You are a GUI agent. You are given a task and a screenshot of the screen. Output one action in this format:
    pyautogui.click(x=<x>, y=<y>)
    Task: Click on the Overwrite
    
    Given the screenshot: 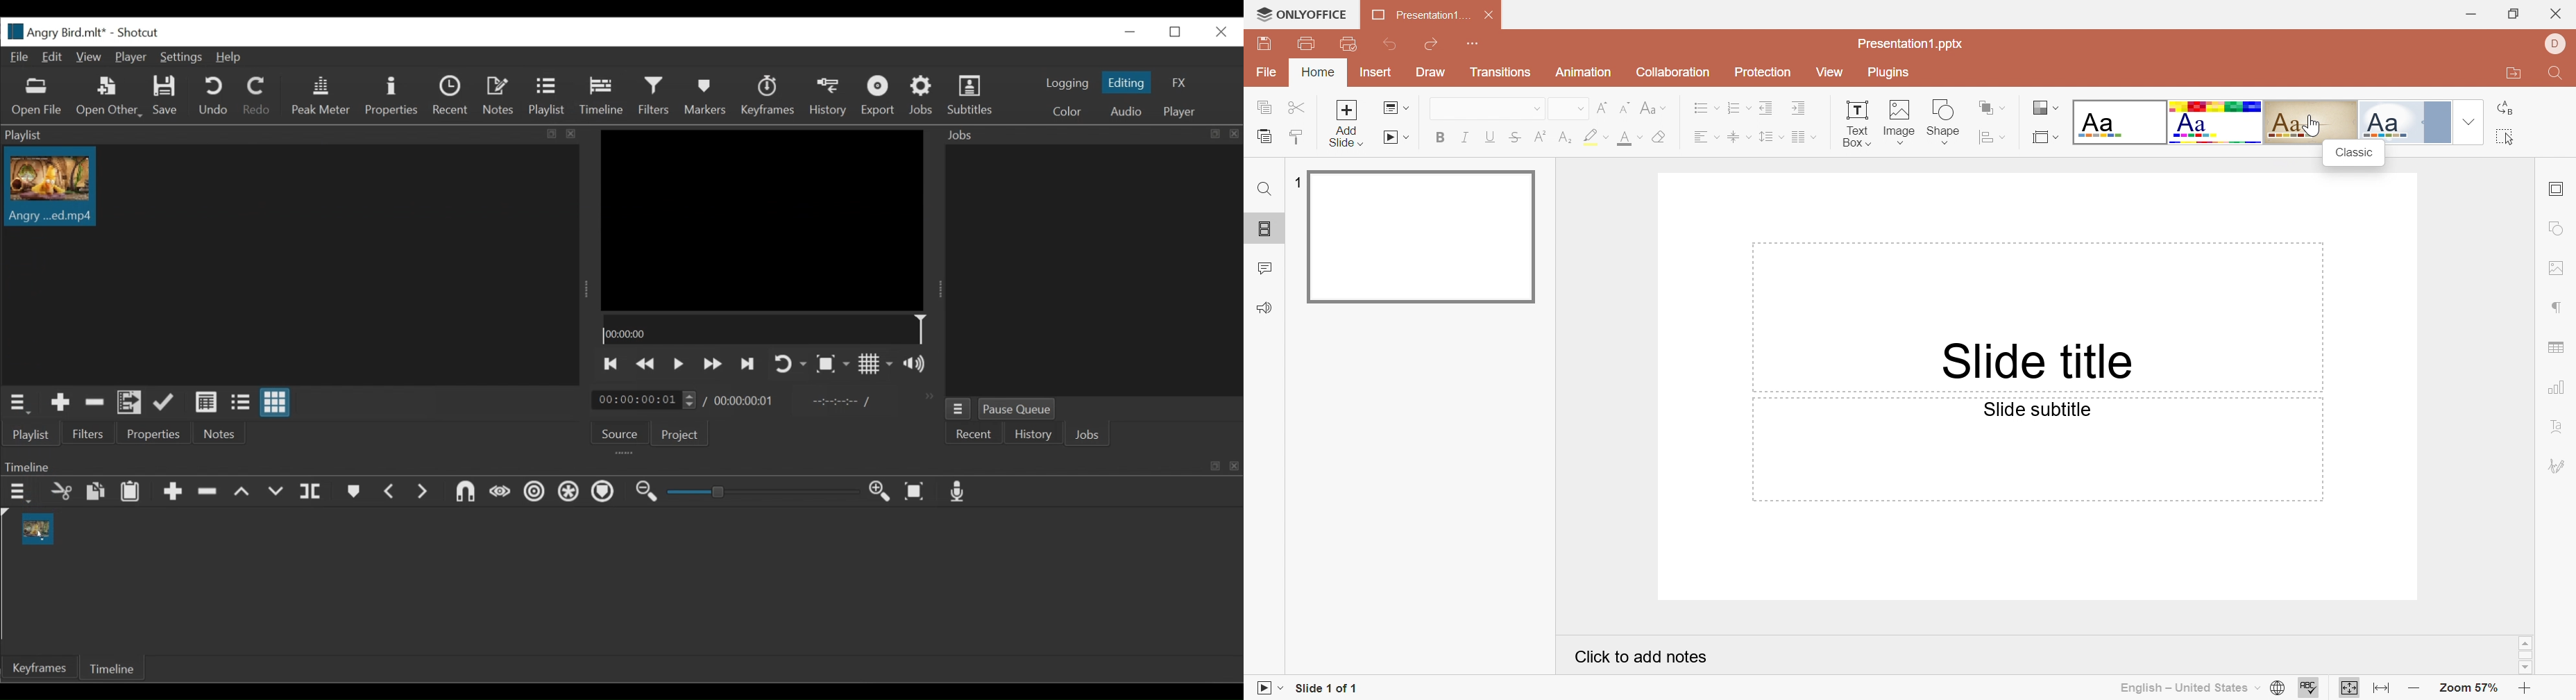 What is the action you would take?
    pyautogui.click(x=274, y=492)
    